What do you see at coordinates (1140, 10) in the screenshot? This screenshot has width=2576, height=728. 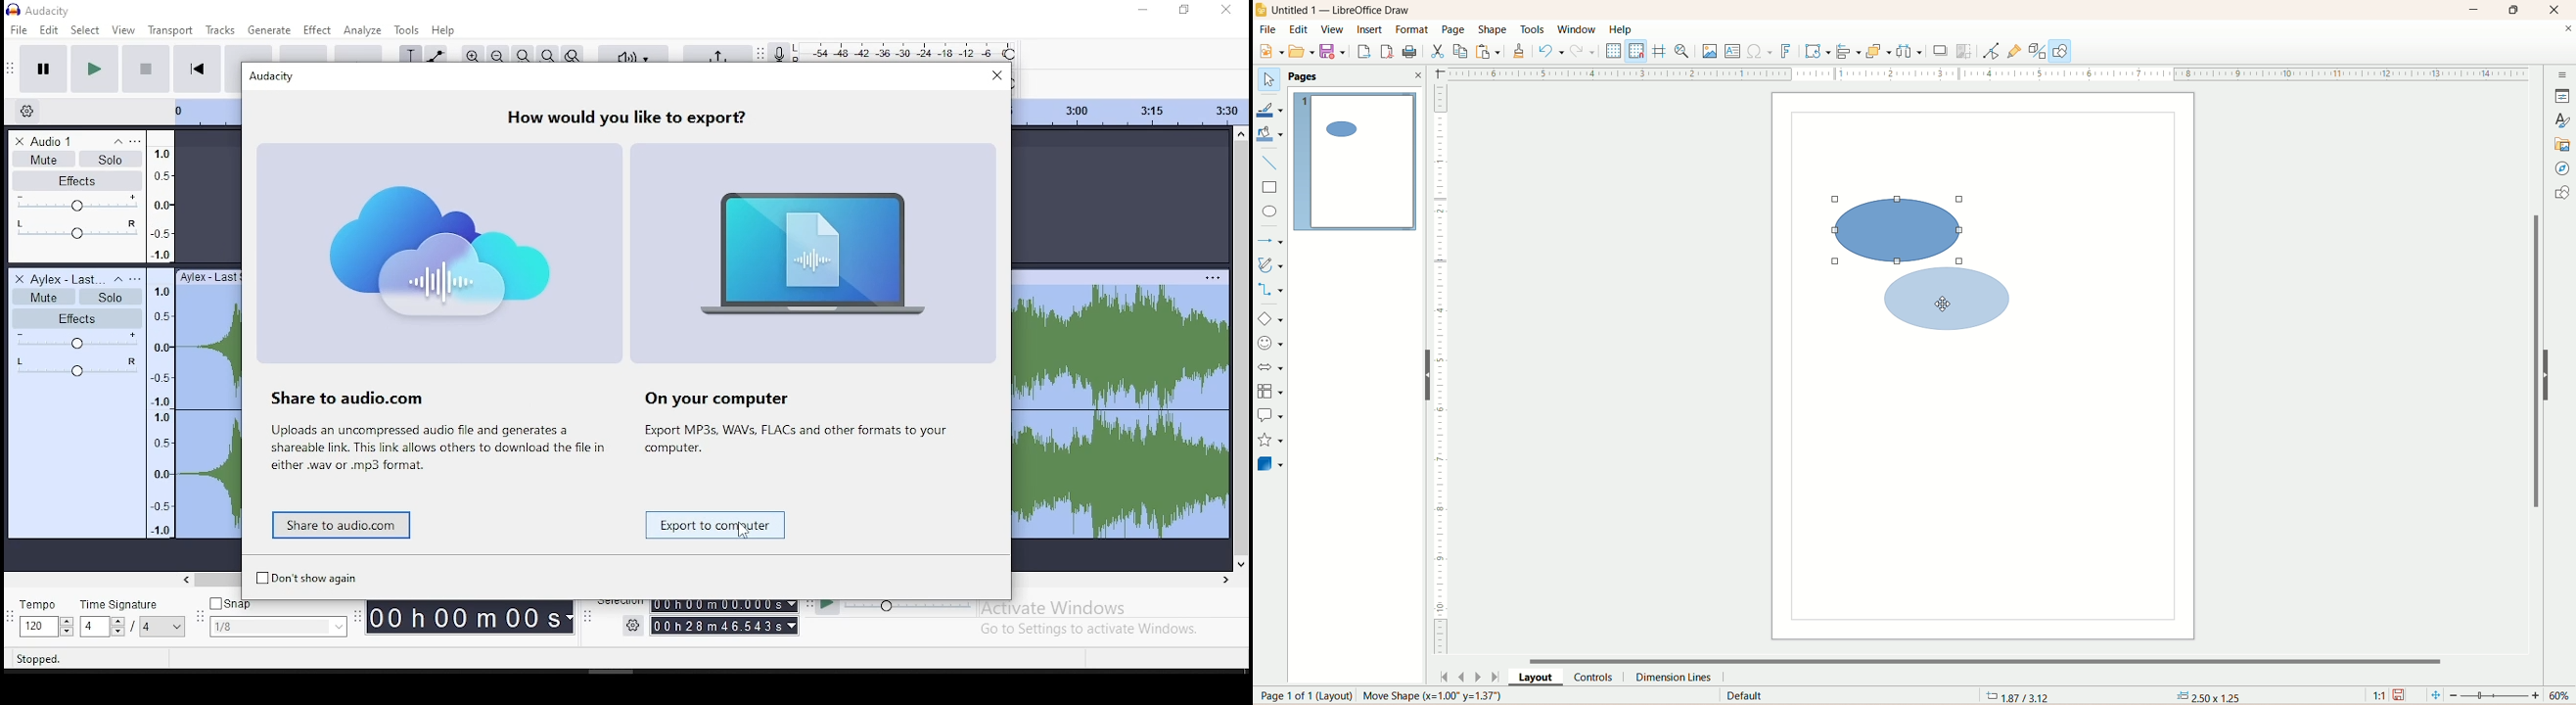 I see `minimize` at bounding box center [1140, 10].